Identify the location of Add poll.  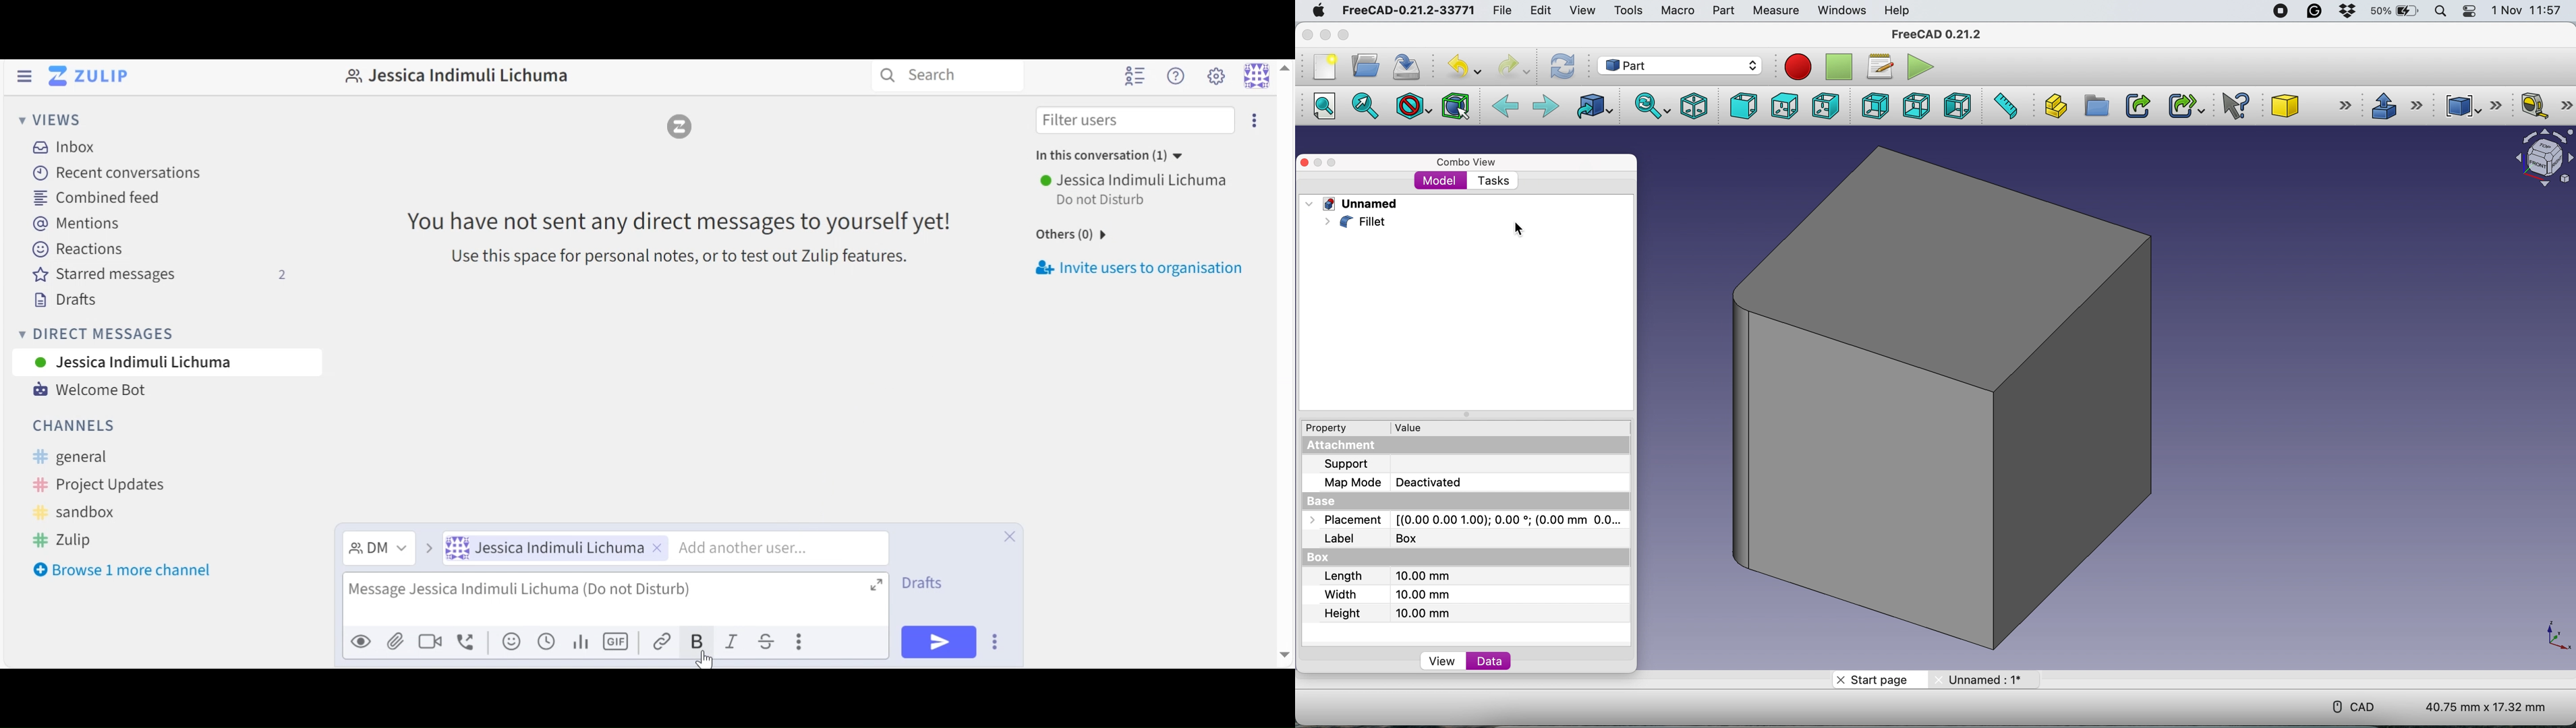
(581, 640).